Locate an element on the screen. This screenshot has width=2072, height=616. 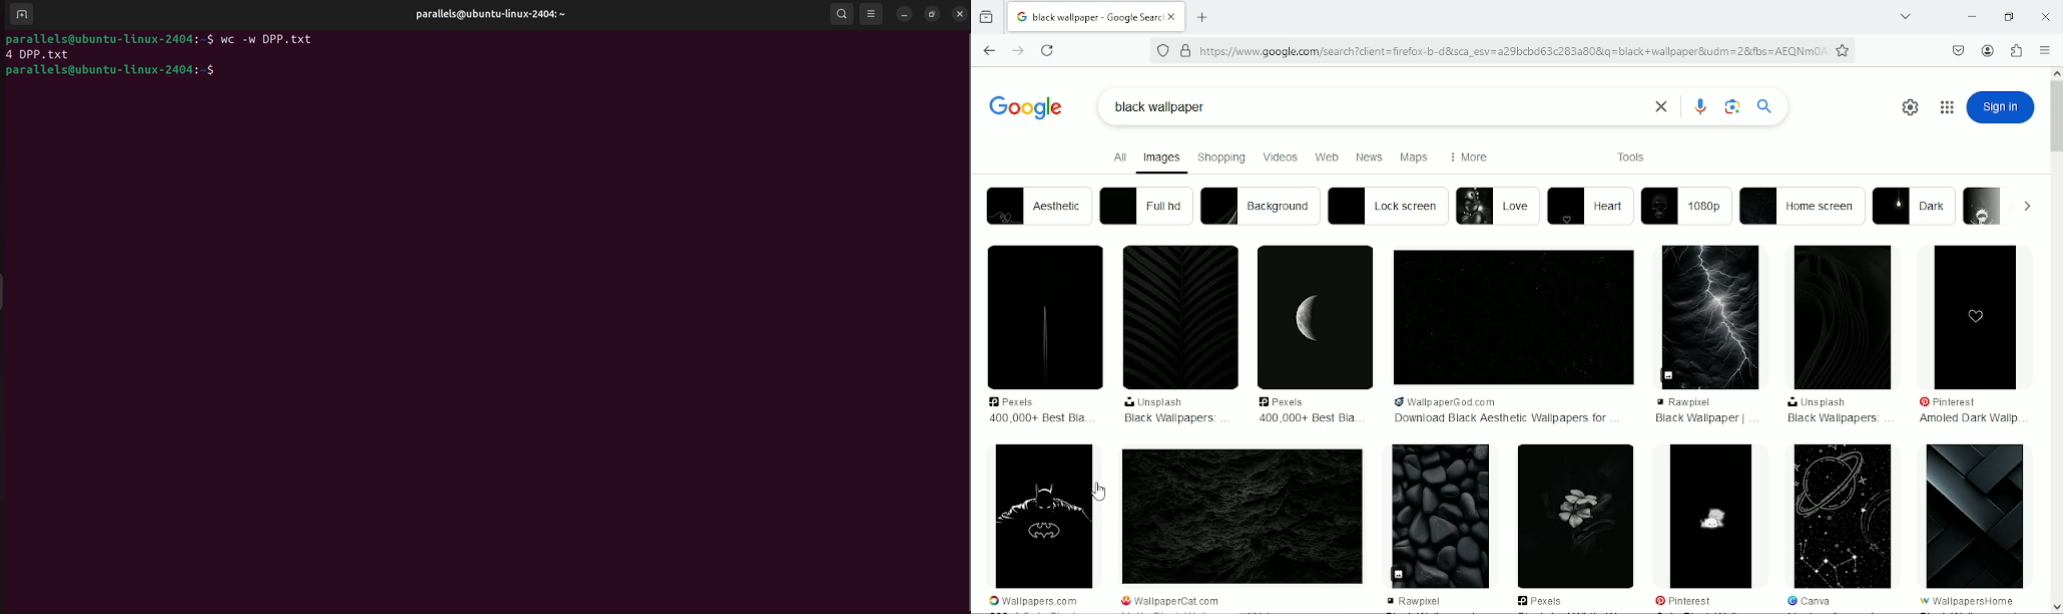
cursor is located at coordinates (1097, 493).